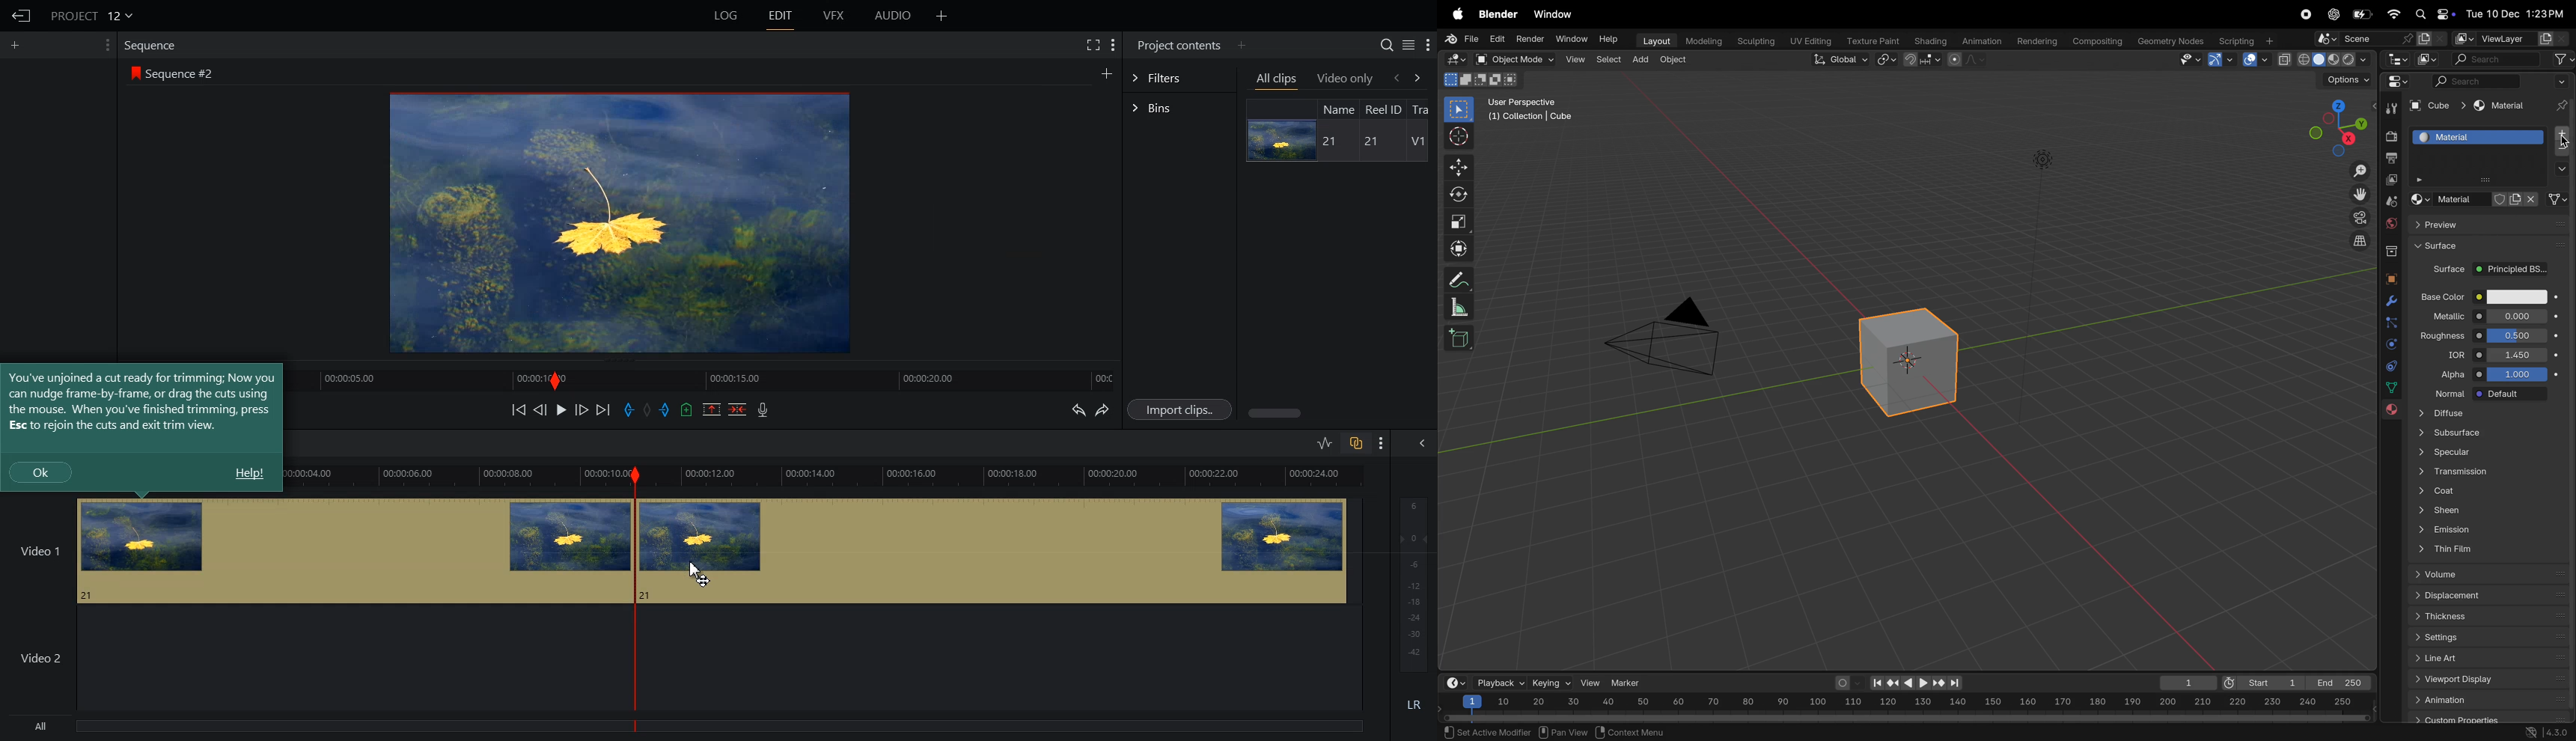  What do you see at coordinates (2486, 657) in the screenshot?
I see `list art` at bounding box center [2486, 657].